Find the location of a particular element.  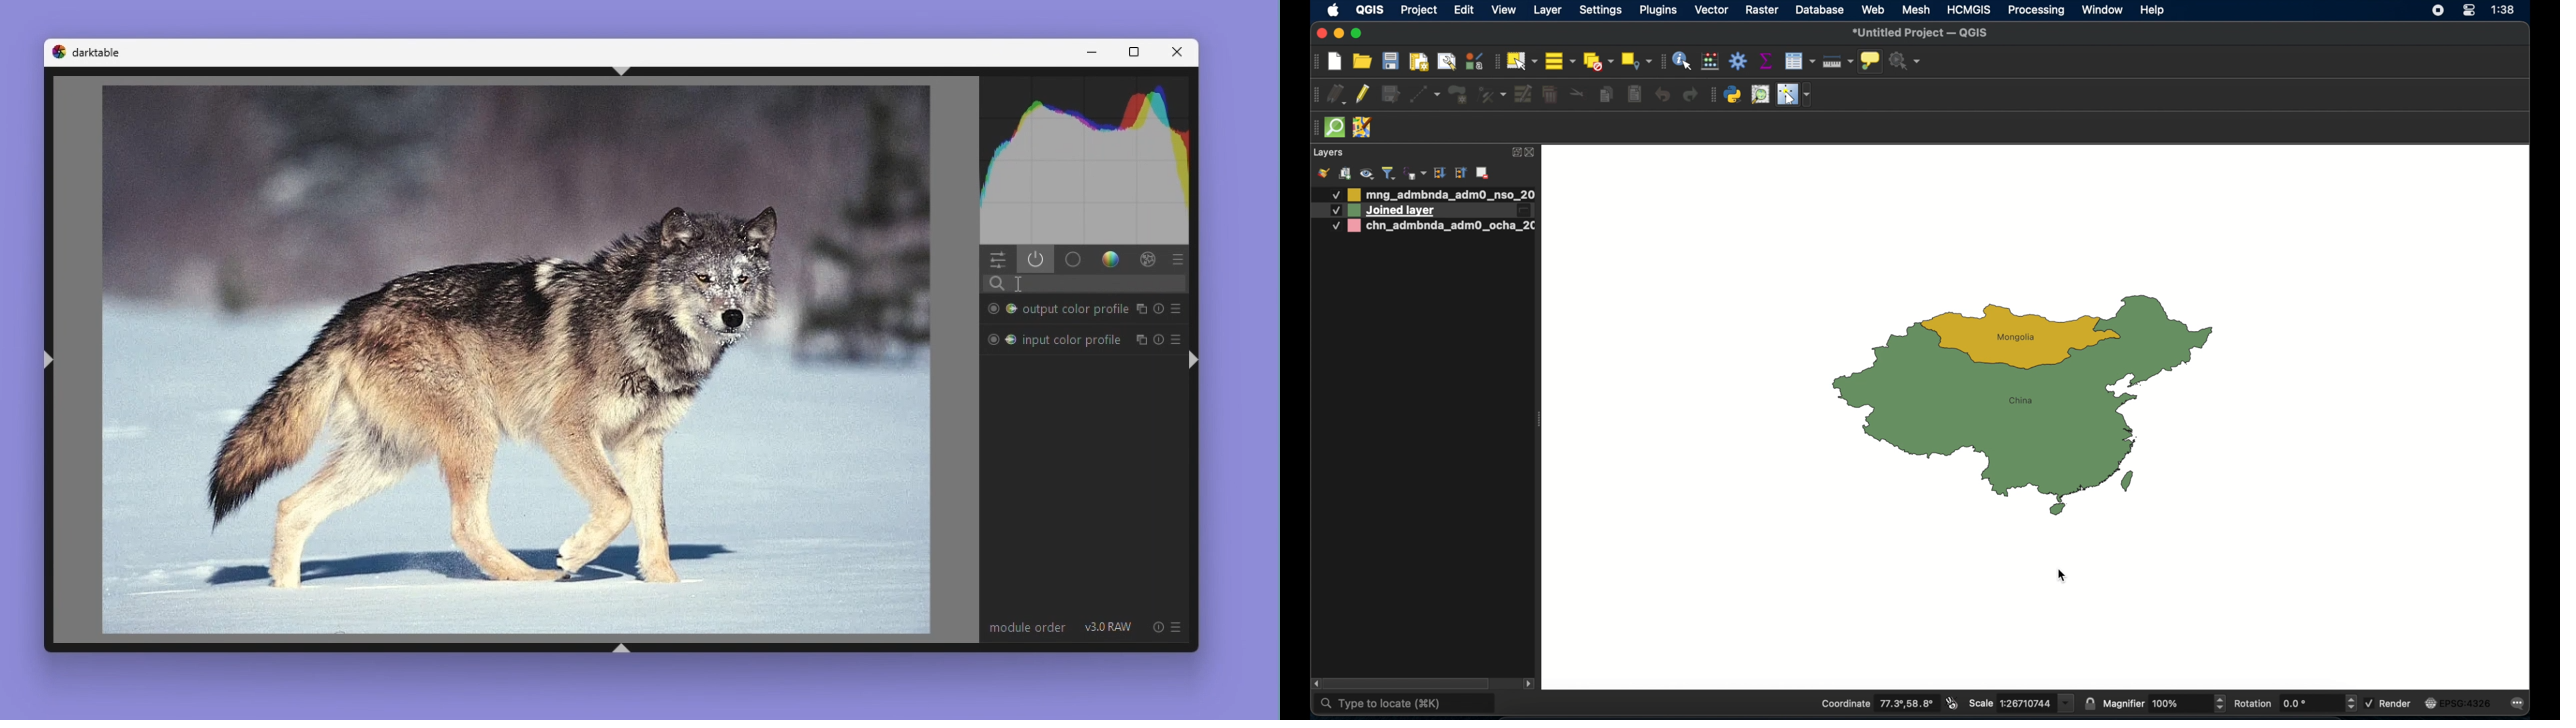

new project is located at coordinates (1335, 62).